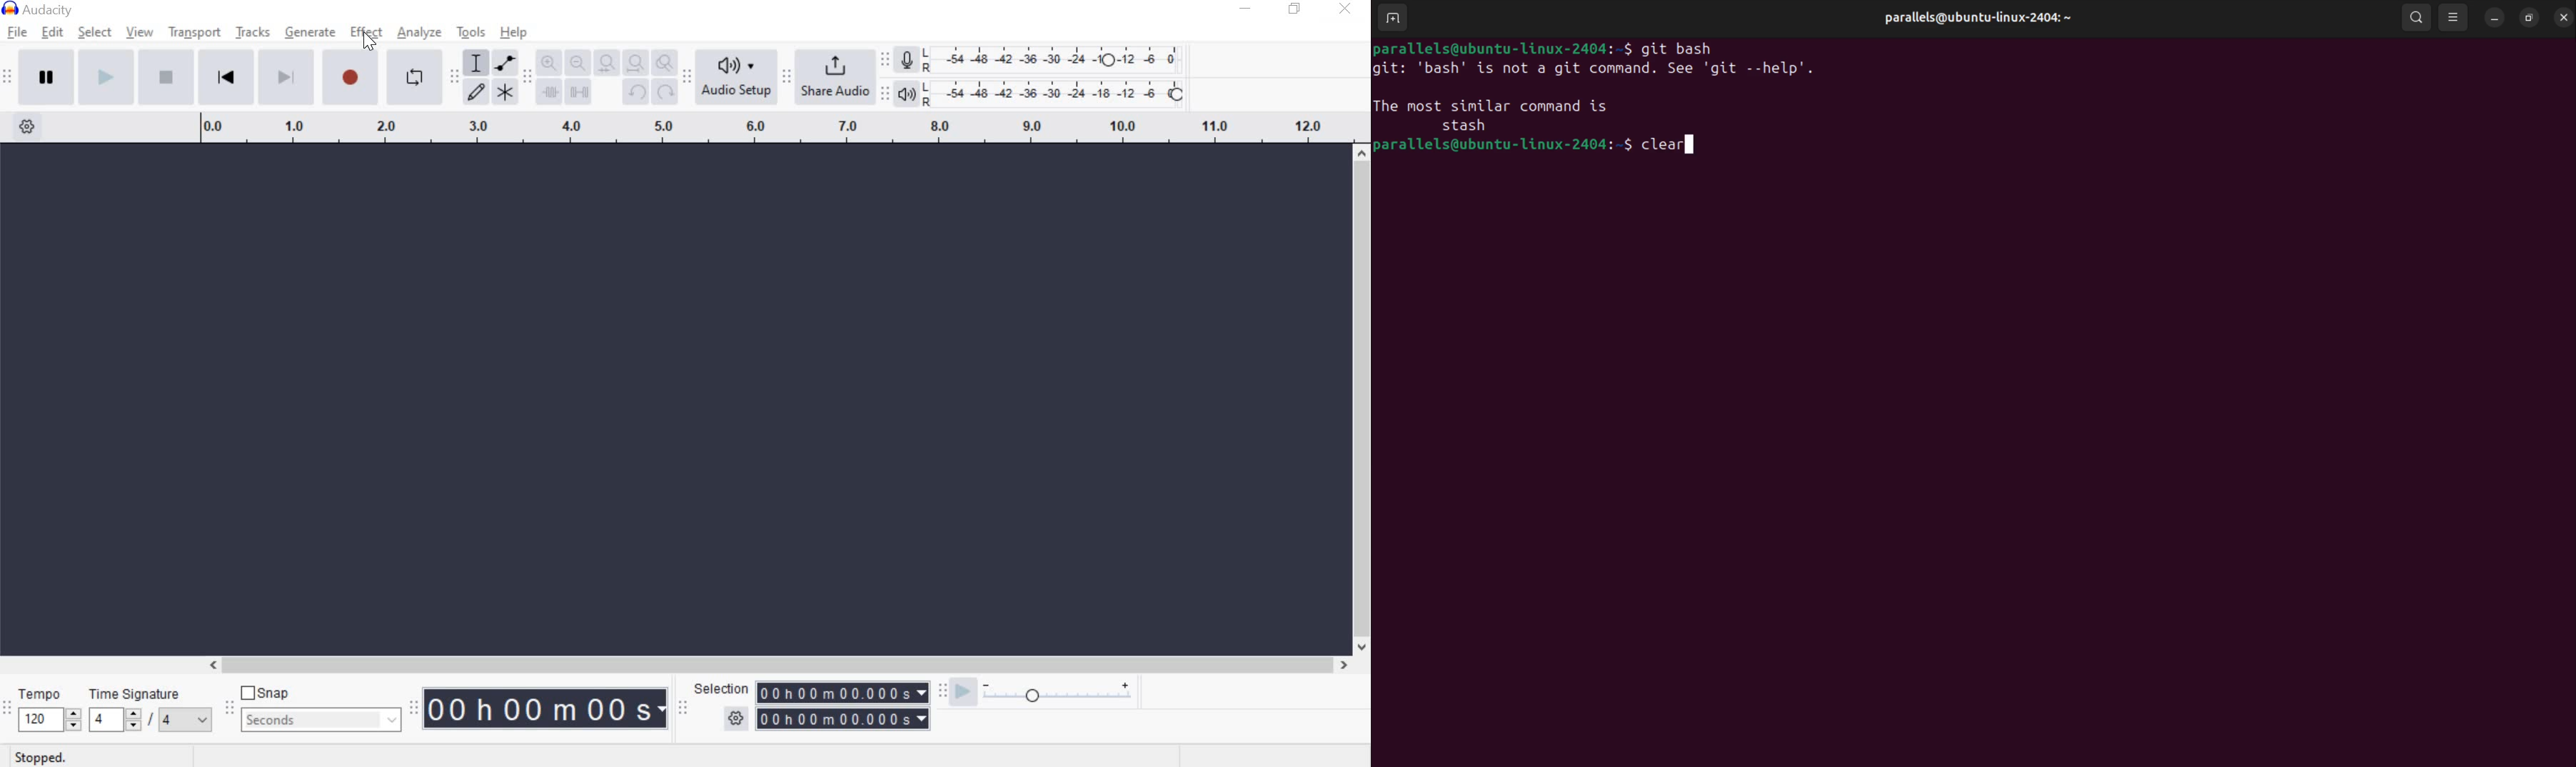 The width and height of the screenshot is (2576, 784). Describe the element at coordinates (721, 687) in the screenshot. I see `selection` at that location.